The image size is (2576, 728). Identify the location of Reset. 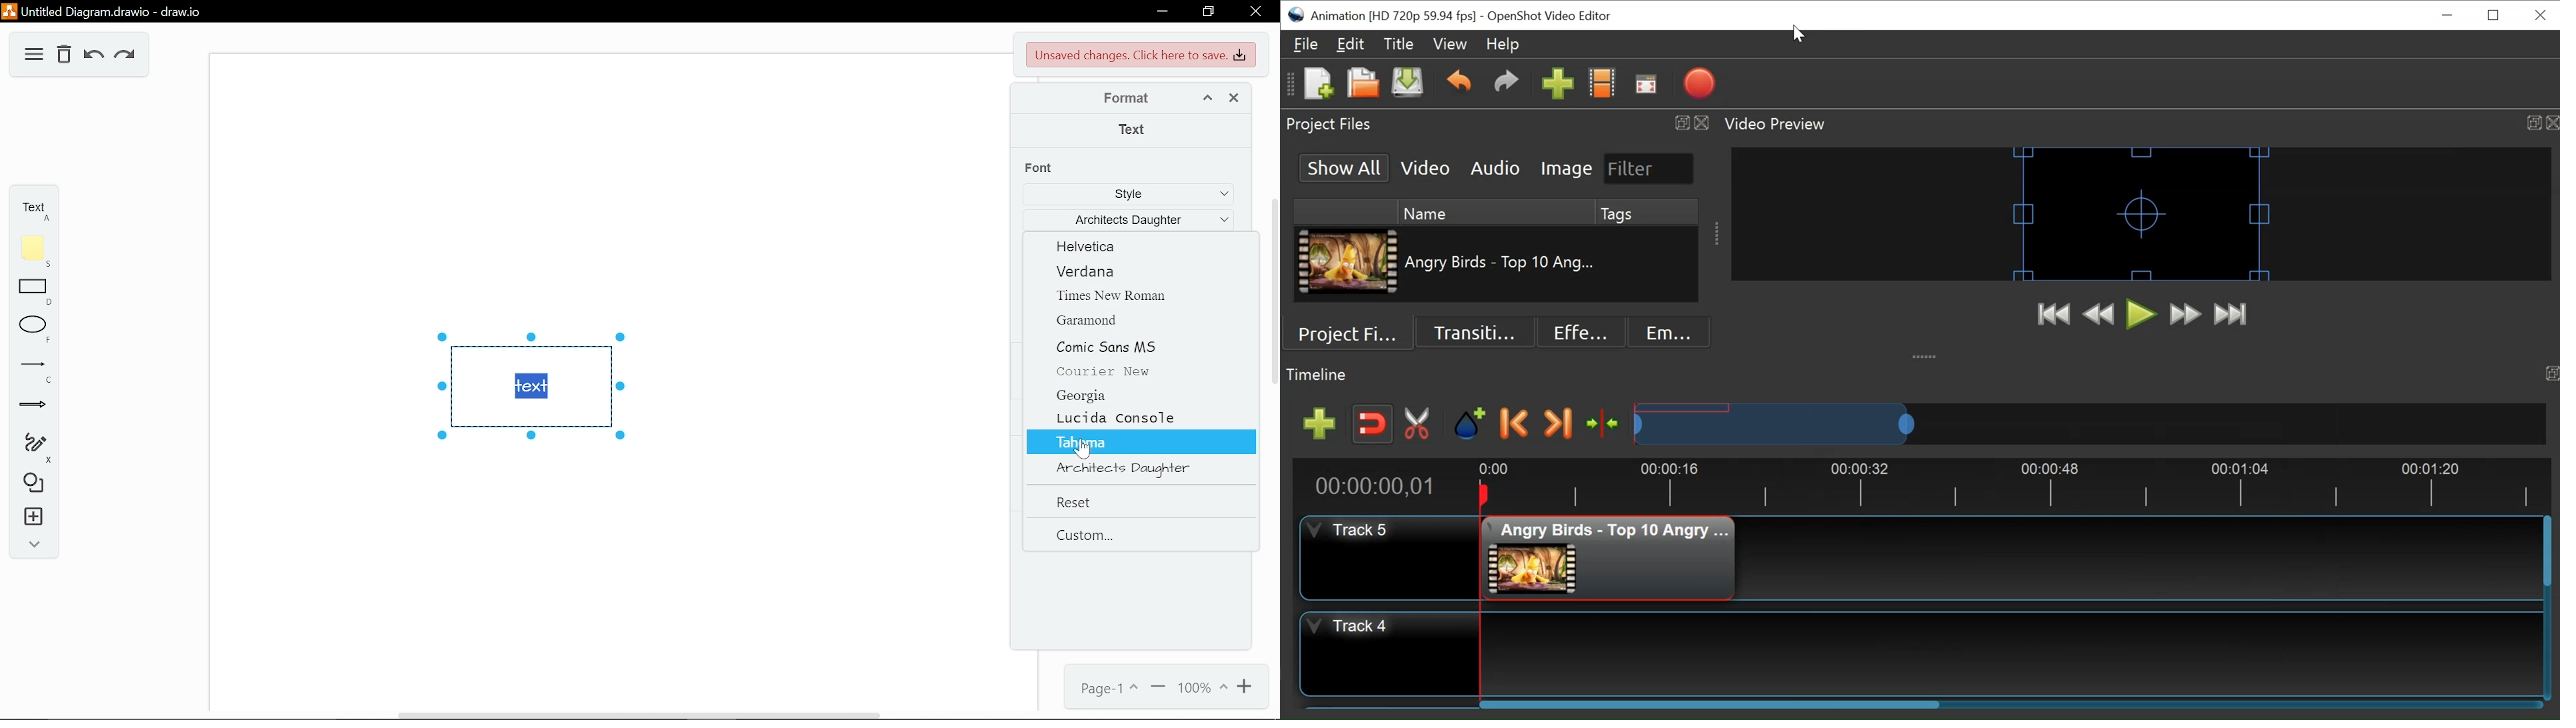
(1141, 502).